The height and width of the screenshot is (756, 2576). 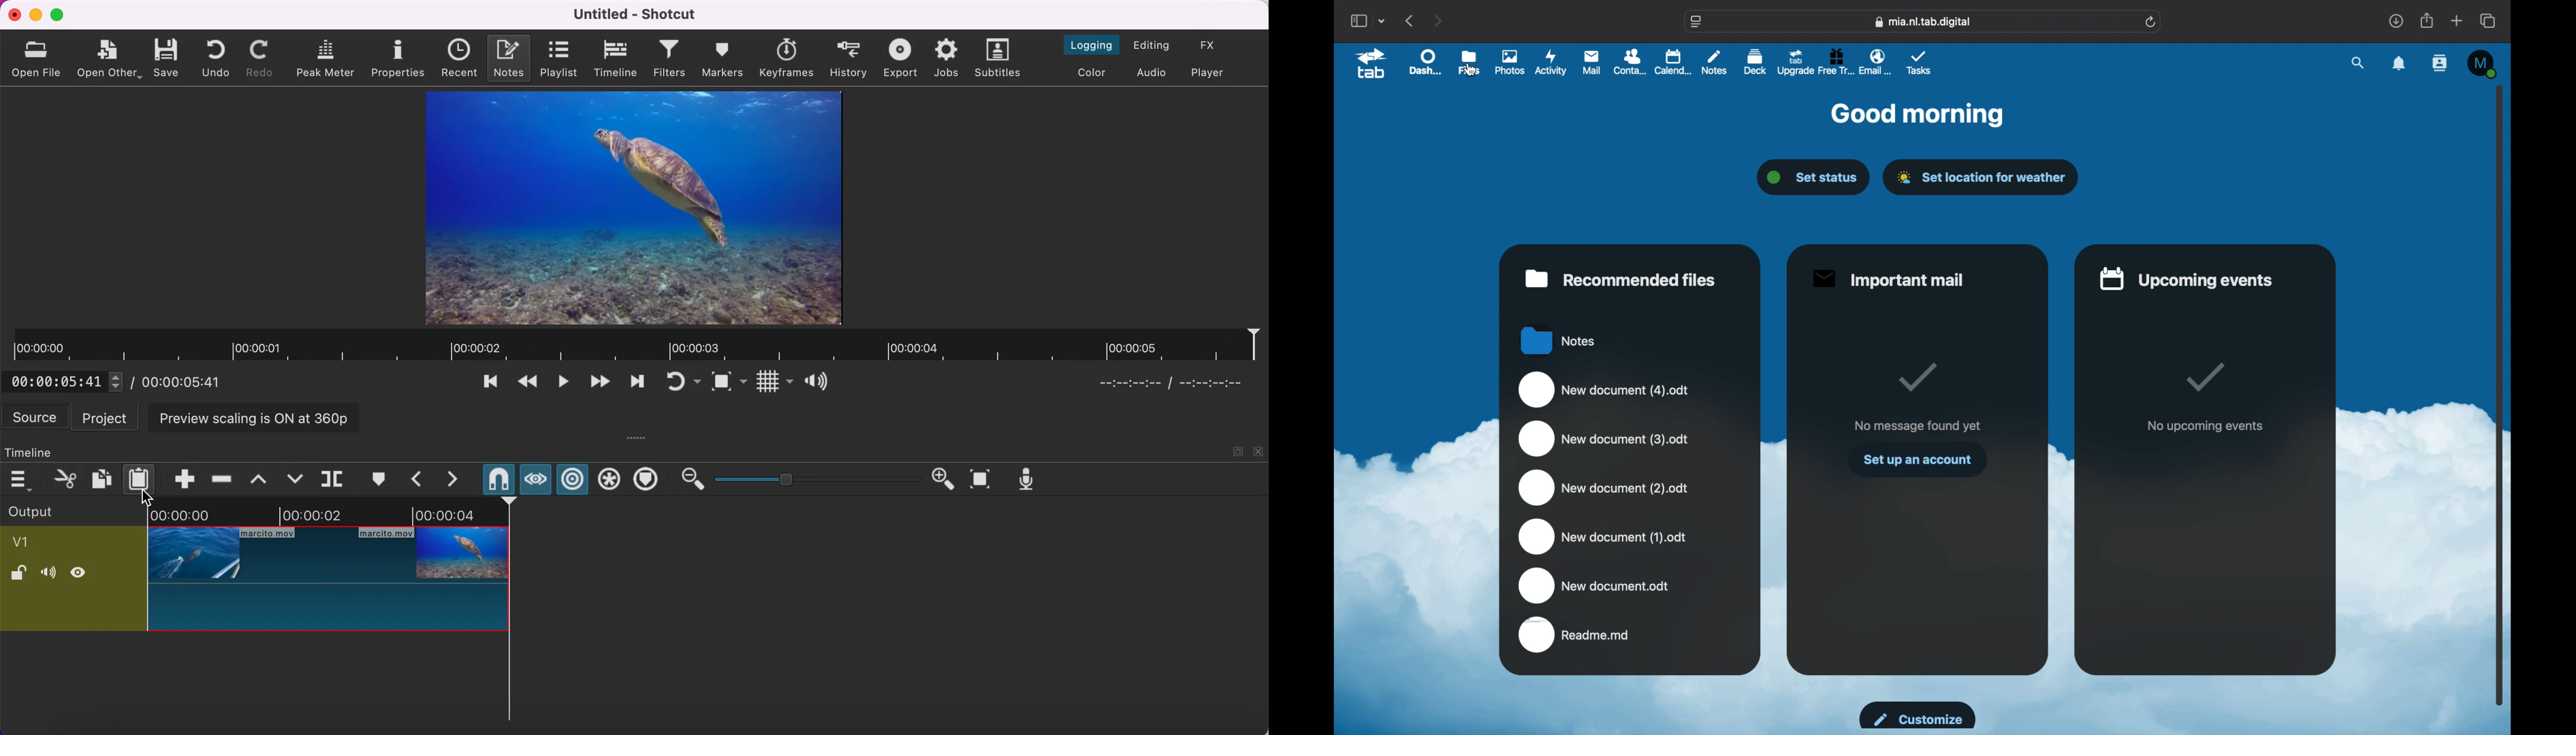 What do you see at coordinates (490, 380) in the screenshot?
I see `skip to previous point` at bounding box center [490, 380].